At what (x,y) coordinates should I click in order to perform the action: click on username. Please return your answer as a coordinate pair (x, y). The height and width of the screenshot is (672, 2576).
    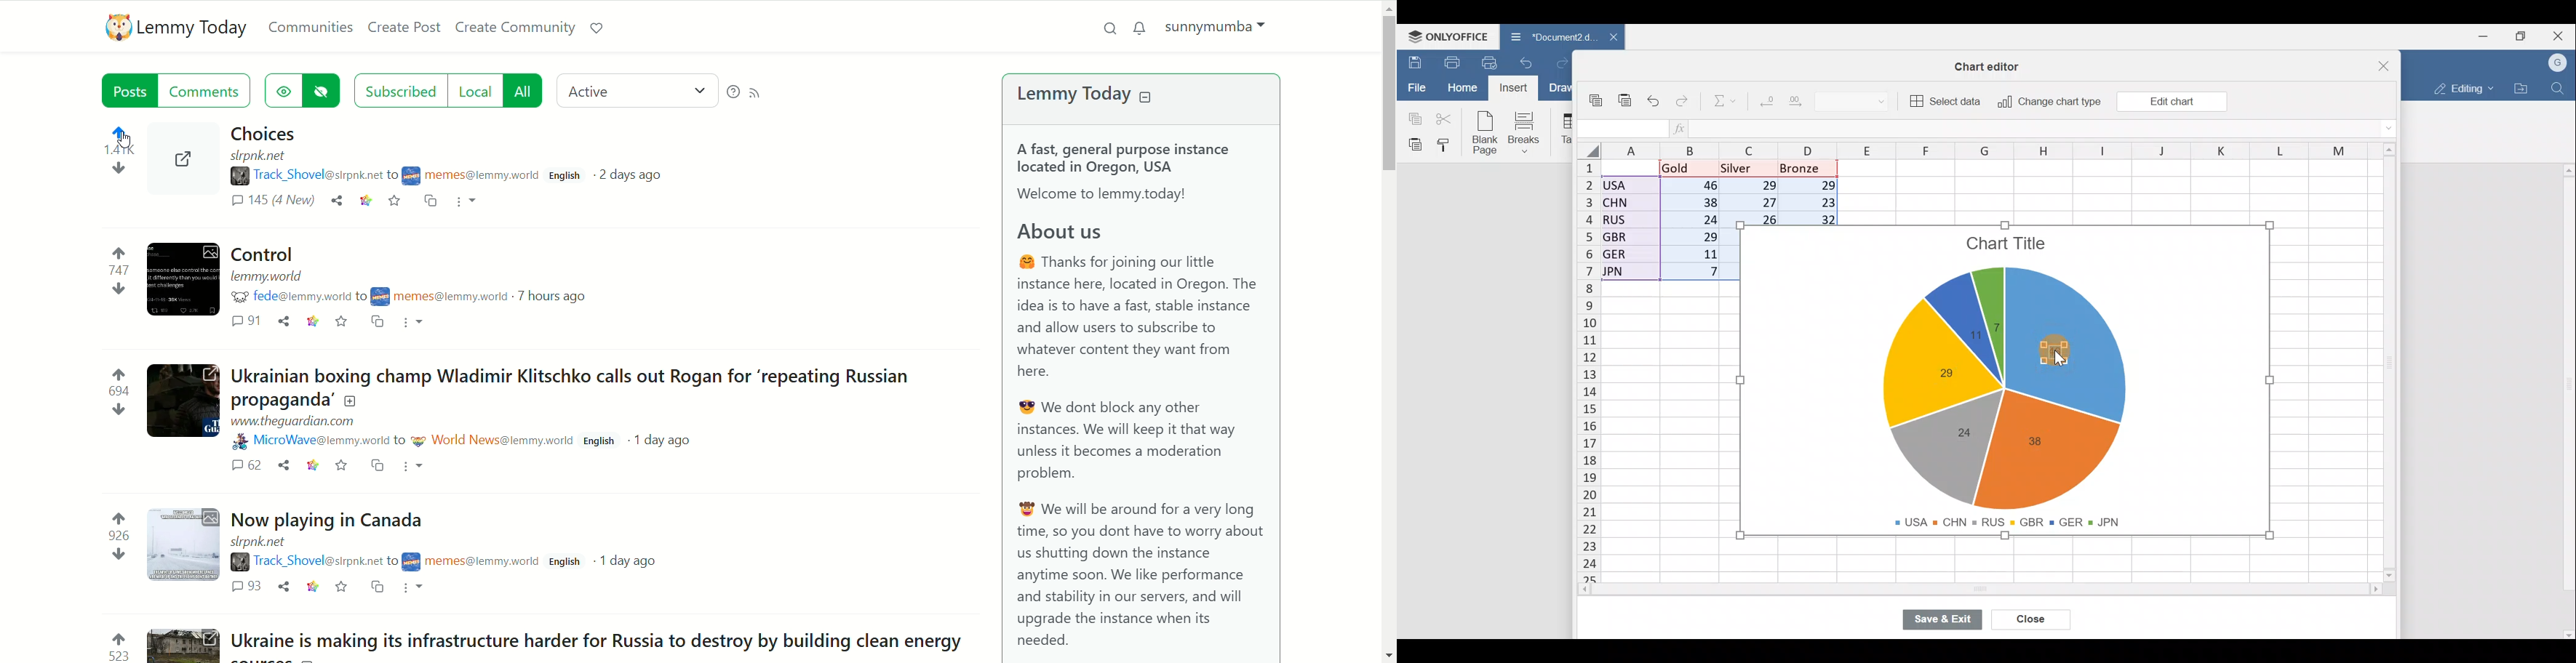
    Looking at the image, I should click on (482, 564).